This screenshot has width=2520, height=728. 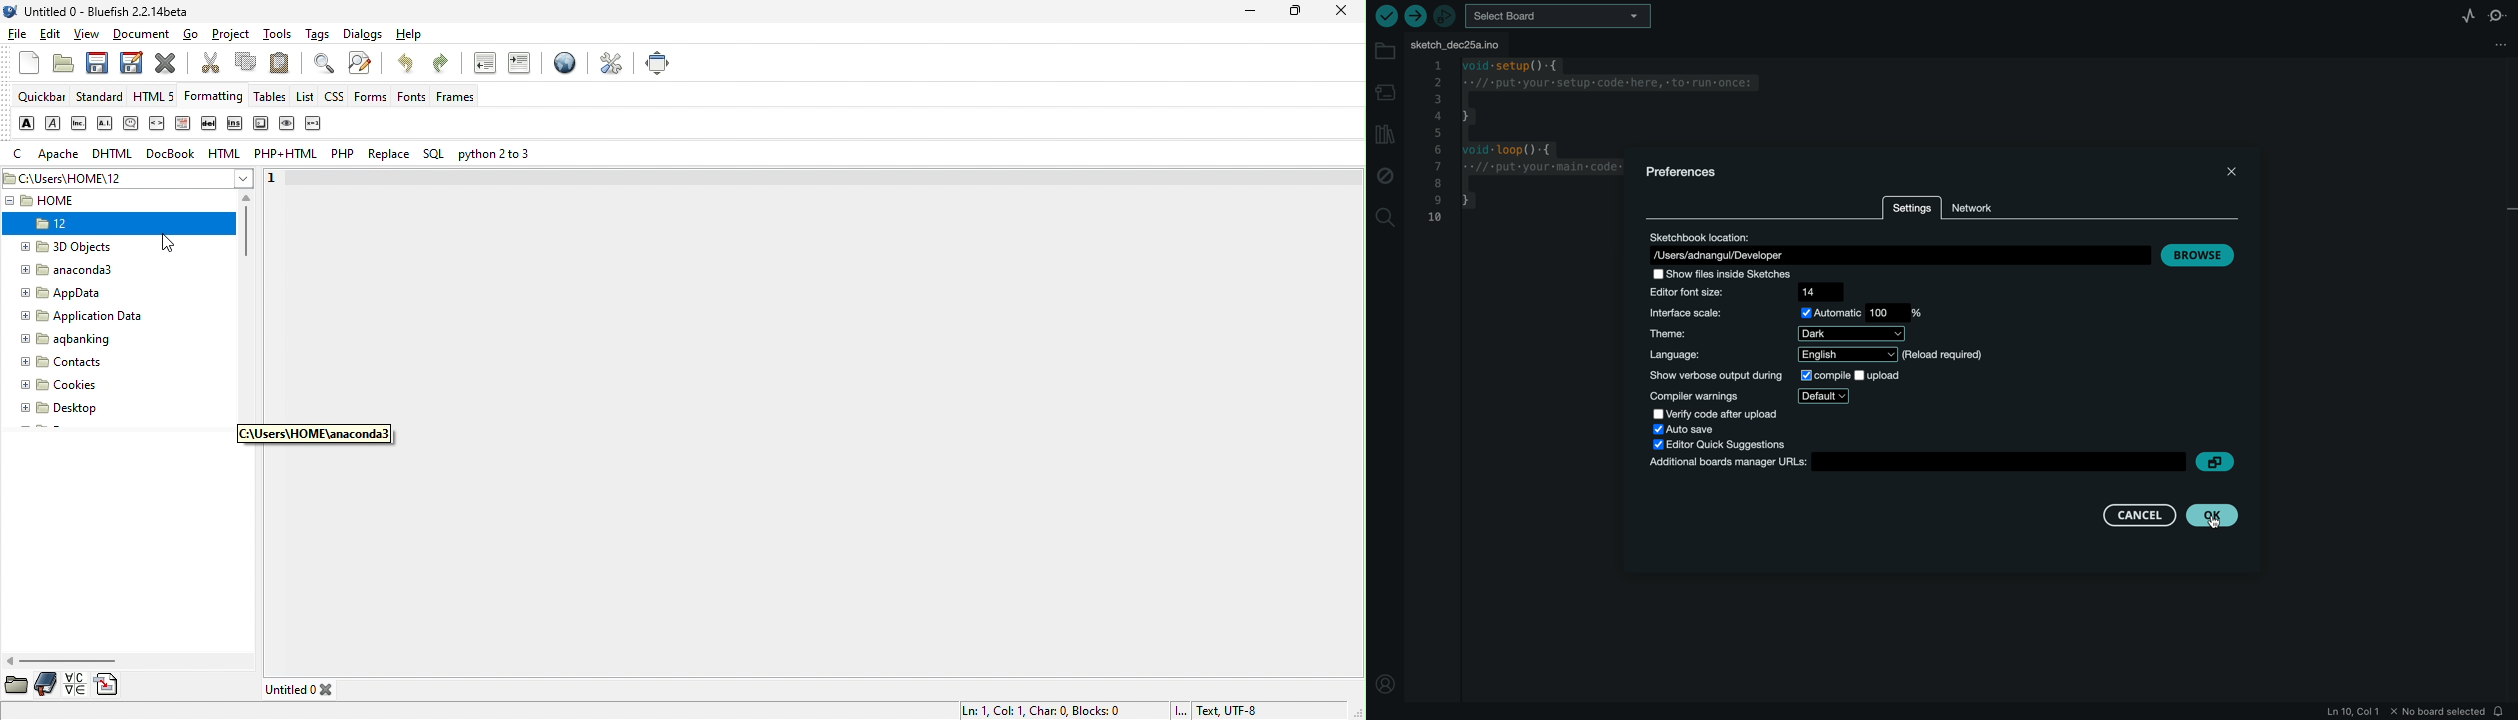 I want to click on desktop, so click(x=66, y=407).